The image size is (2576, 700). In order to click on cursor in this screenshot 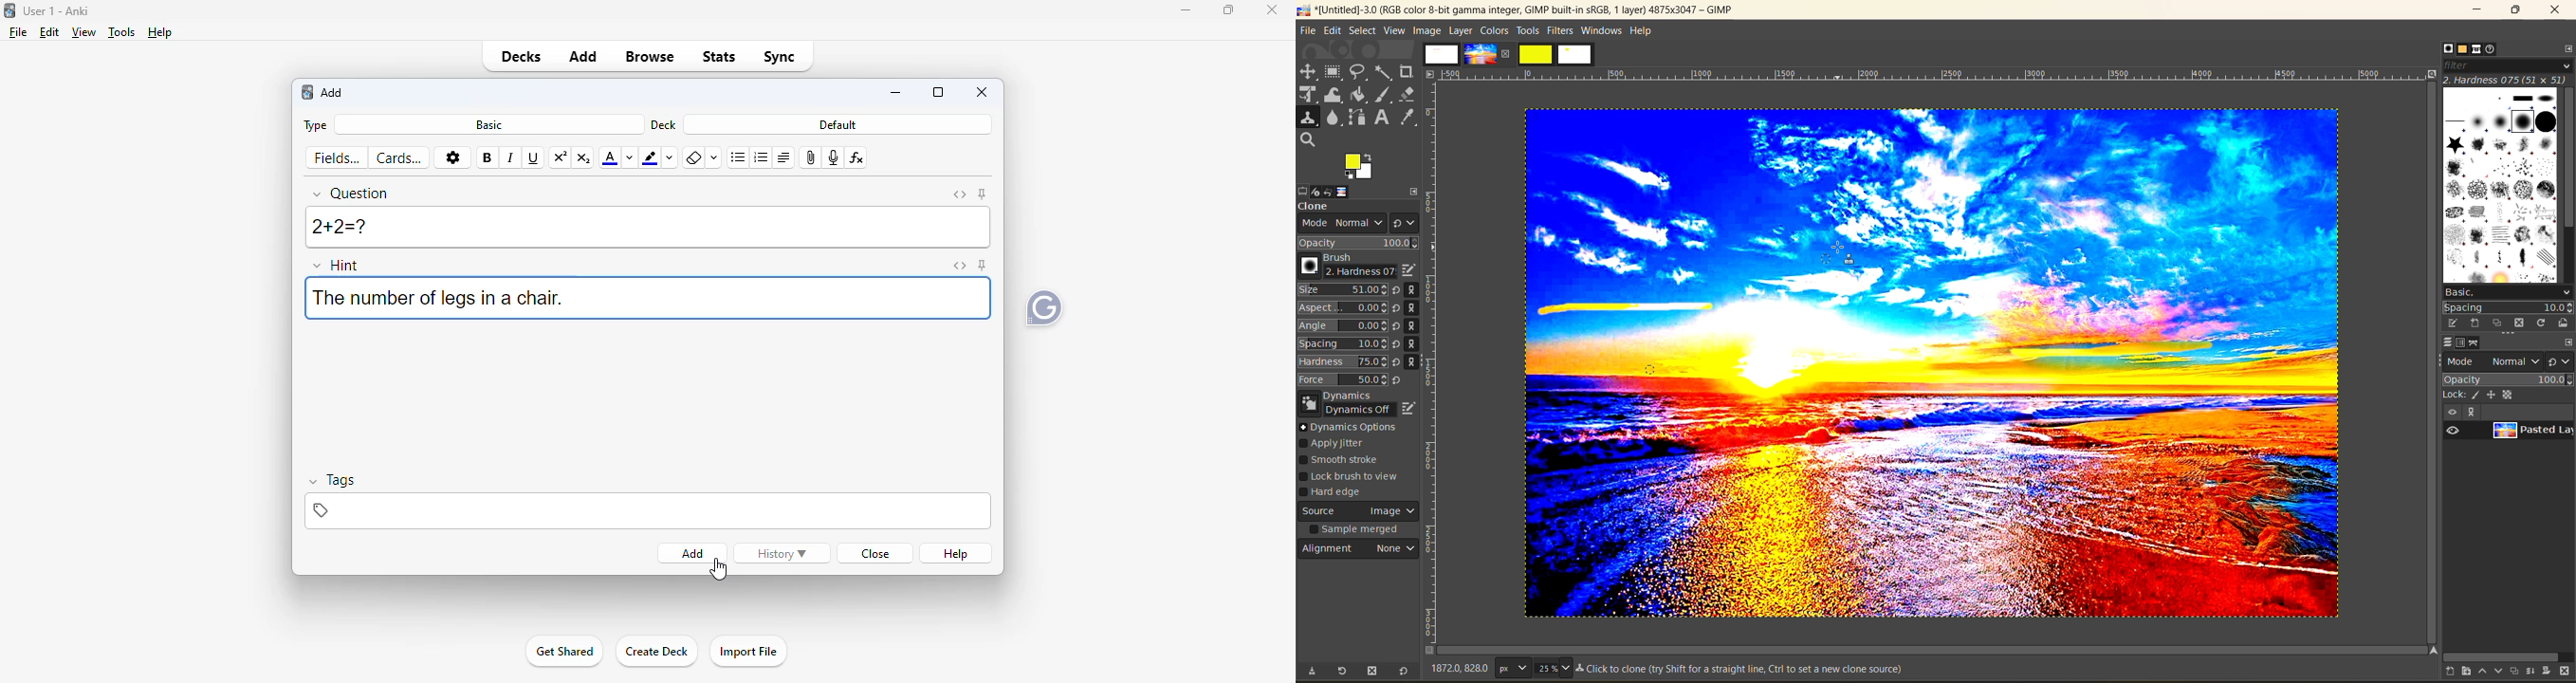, I will do `click(720, 570)`.